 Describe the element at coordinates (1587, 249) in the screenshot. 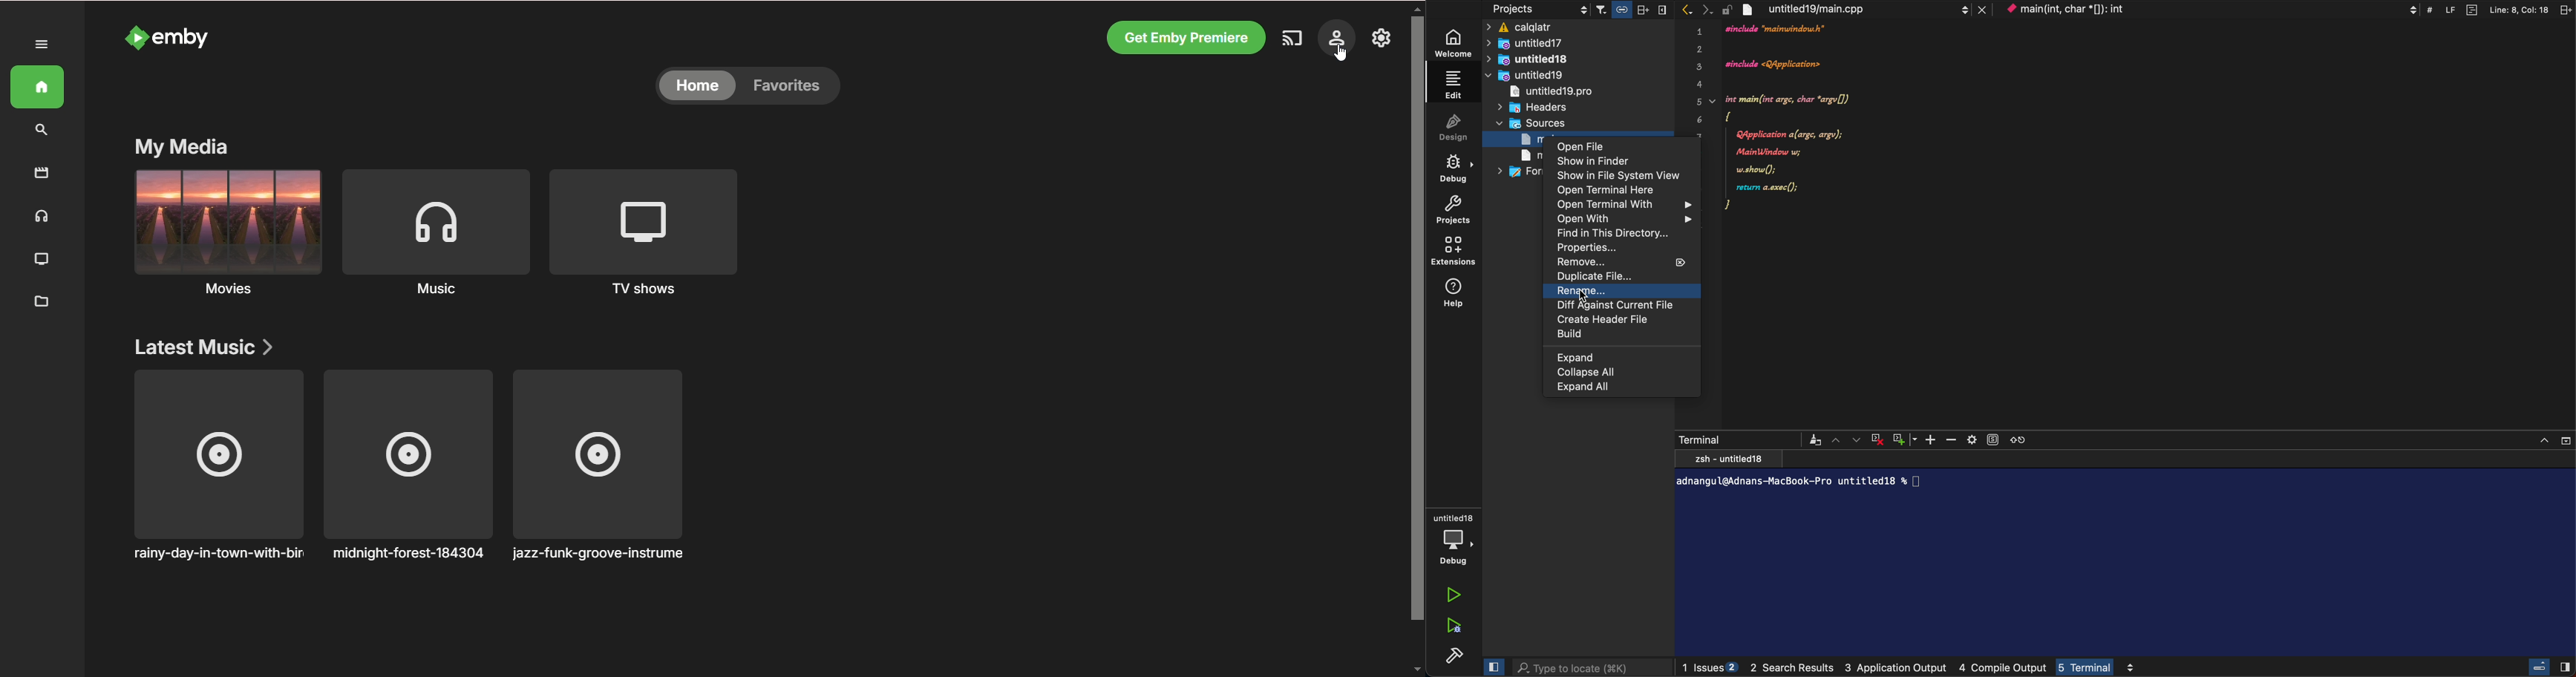

I see `properties` at that location.